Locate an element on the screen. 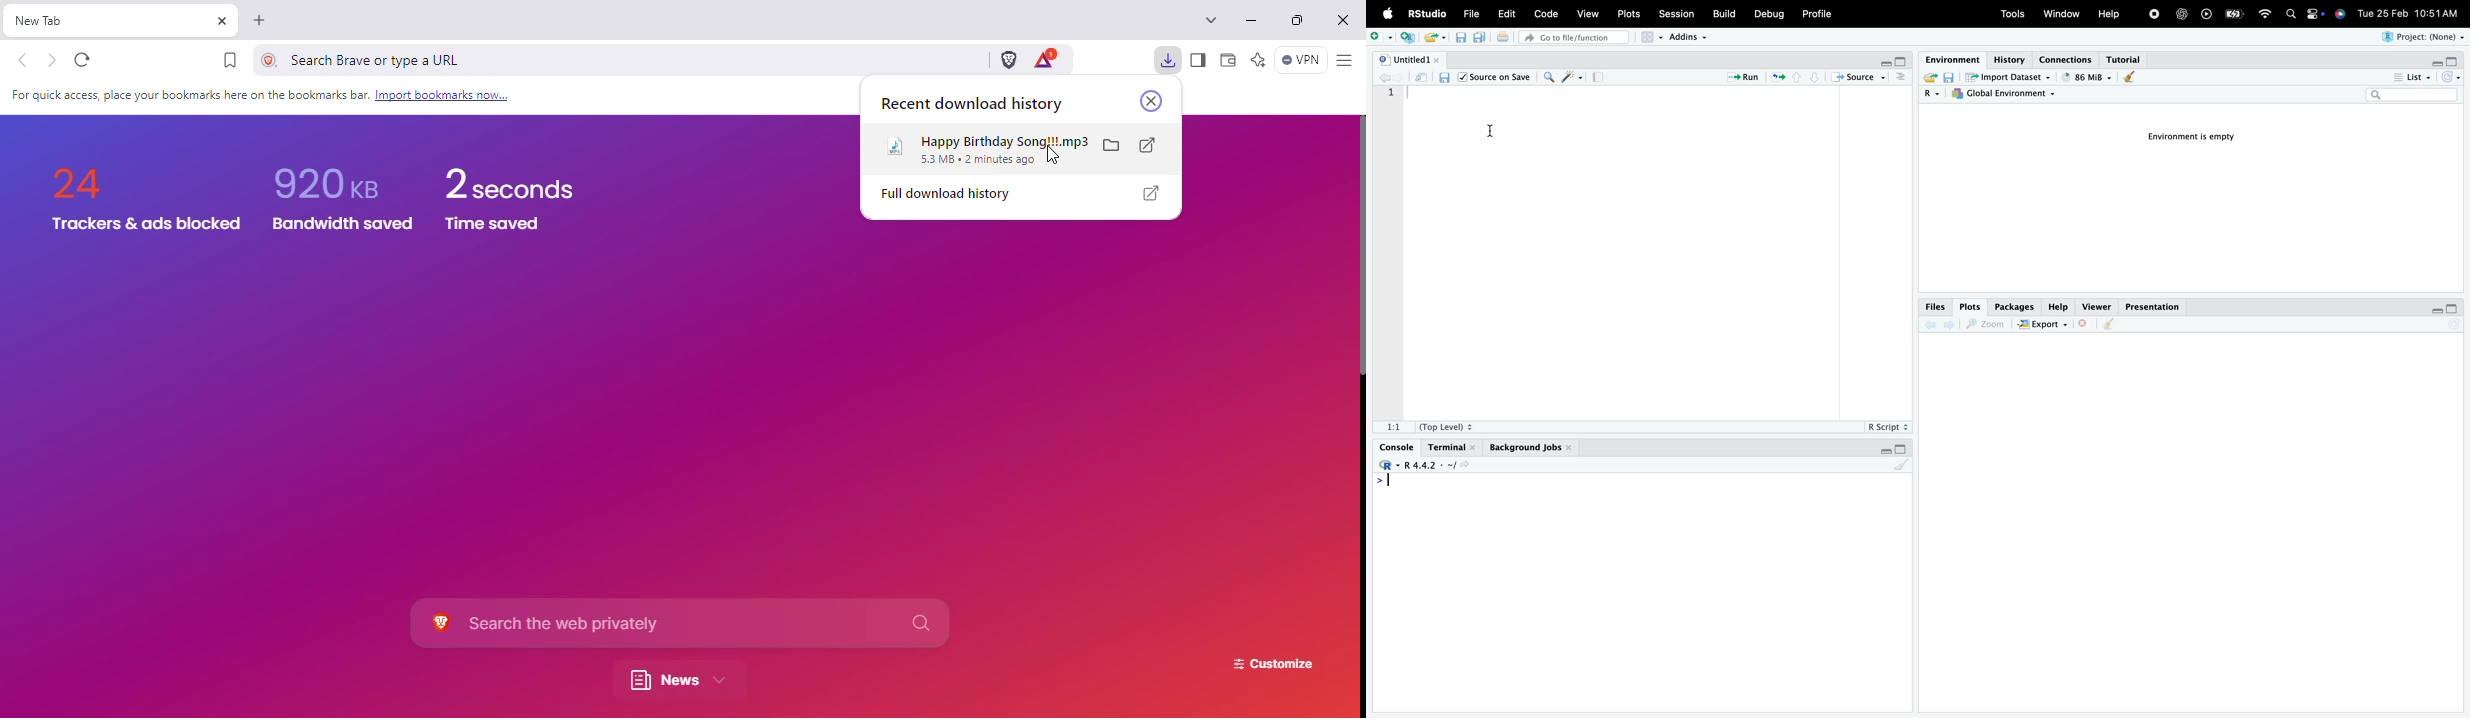 The height and width of the screenshot is (728, 2492). R.4.4.2  is located at coordinates (1421, 465).